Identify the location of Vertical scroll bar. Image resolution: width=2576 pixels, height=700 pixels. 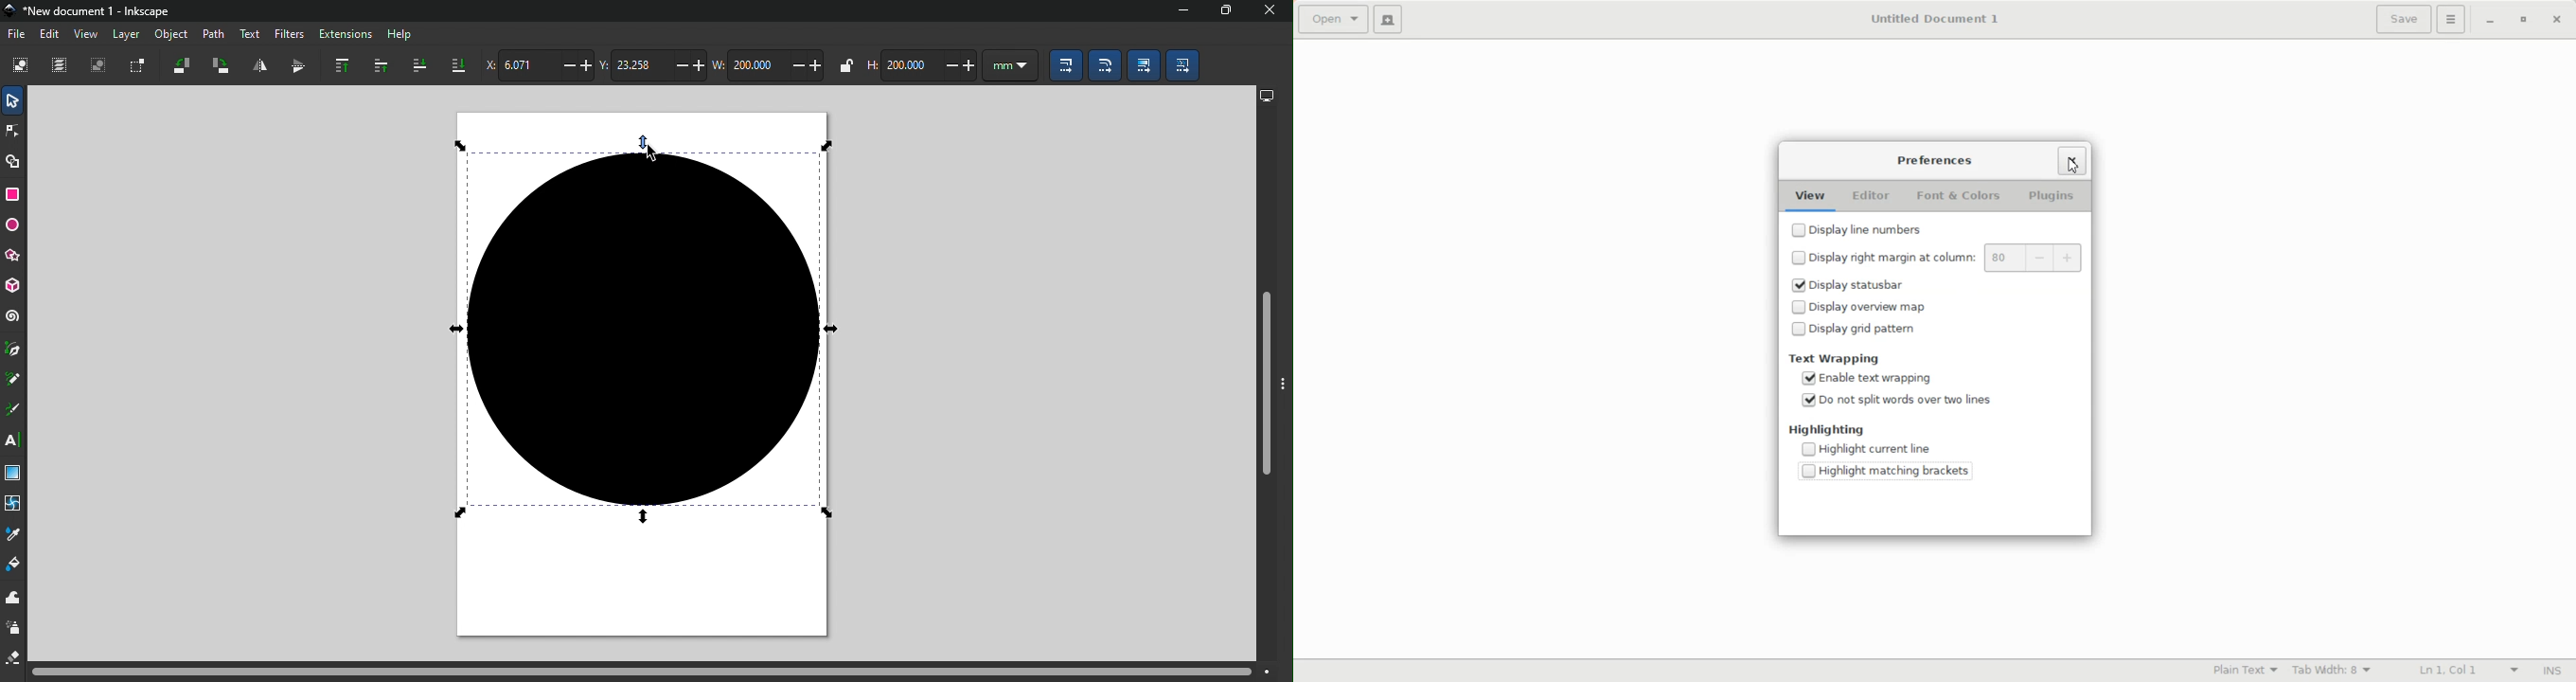
(1264, 385).